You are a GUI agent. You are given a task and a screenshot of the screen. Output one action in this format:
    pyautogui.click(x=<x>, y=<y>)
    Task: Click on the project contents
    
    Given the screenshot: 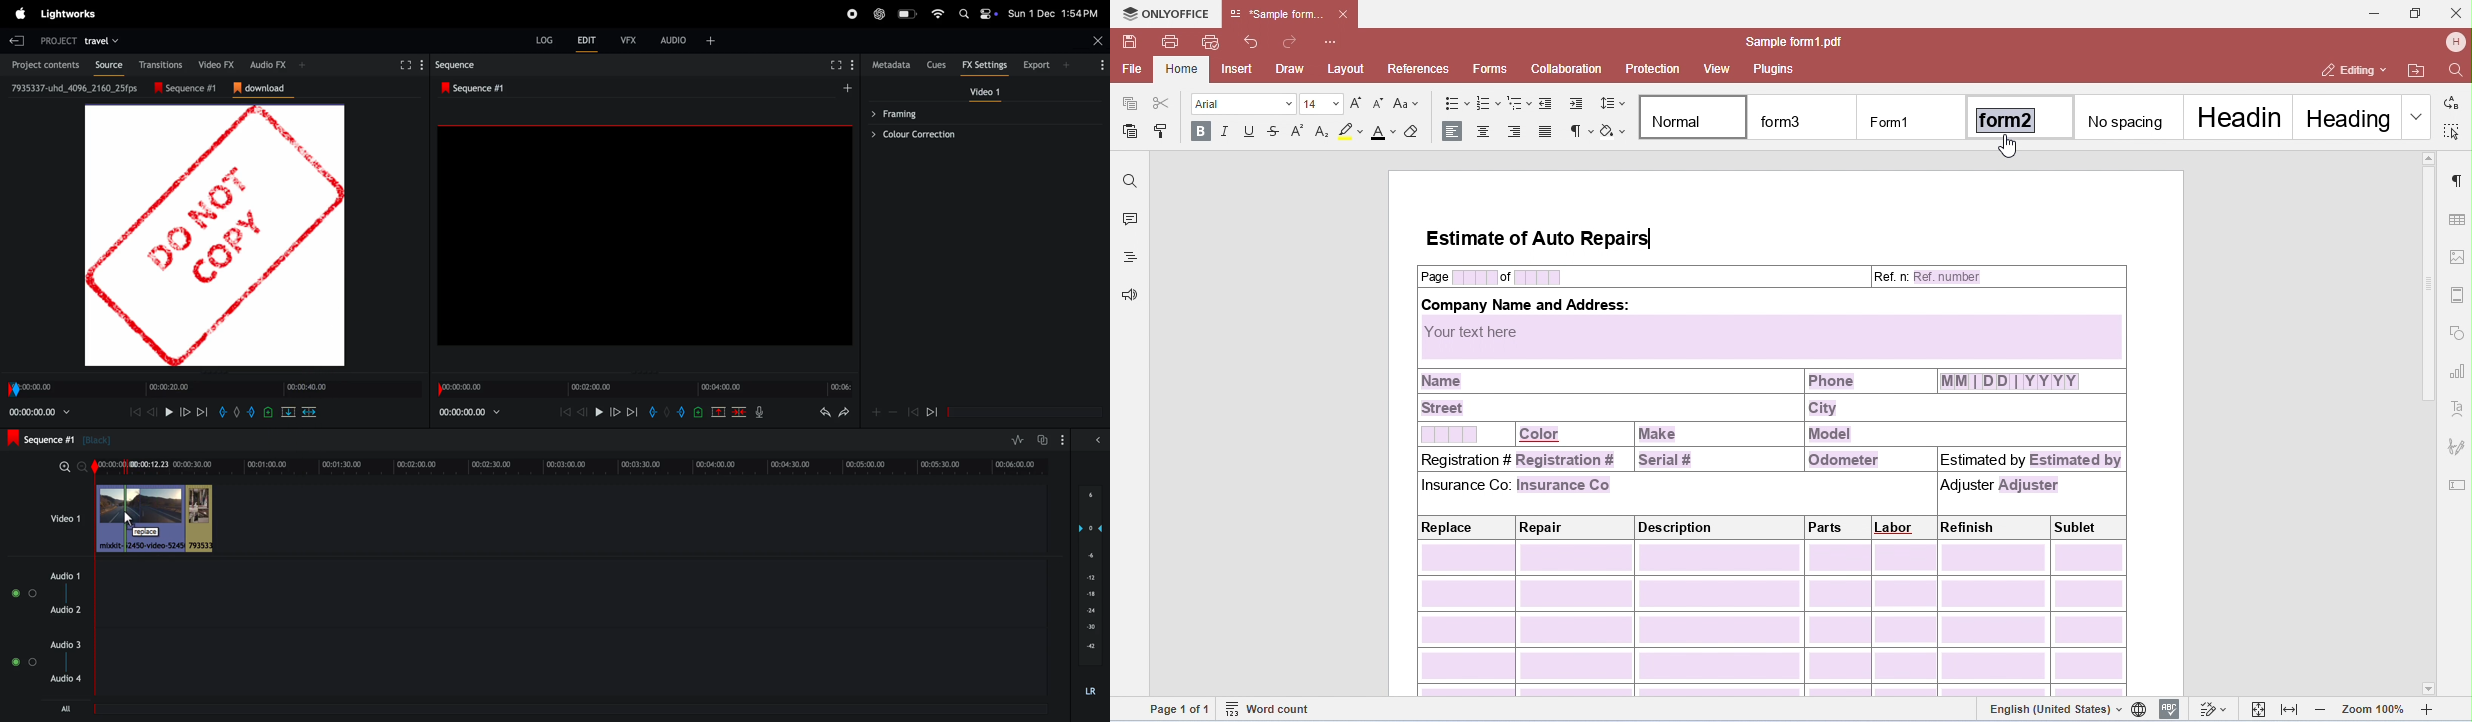 What is the action you would take?
    pyautogui.click(x=42, y=64)
    